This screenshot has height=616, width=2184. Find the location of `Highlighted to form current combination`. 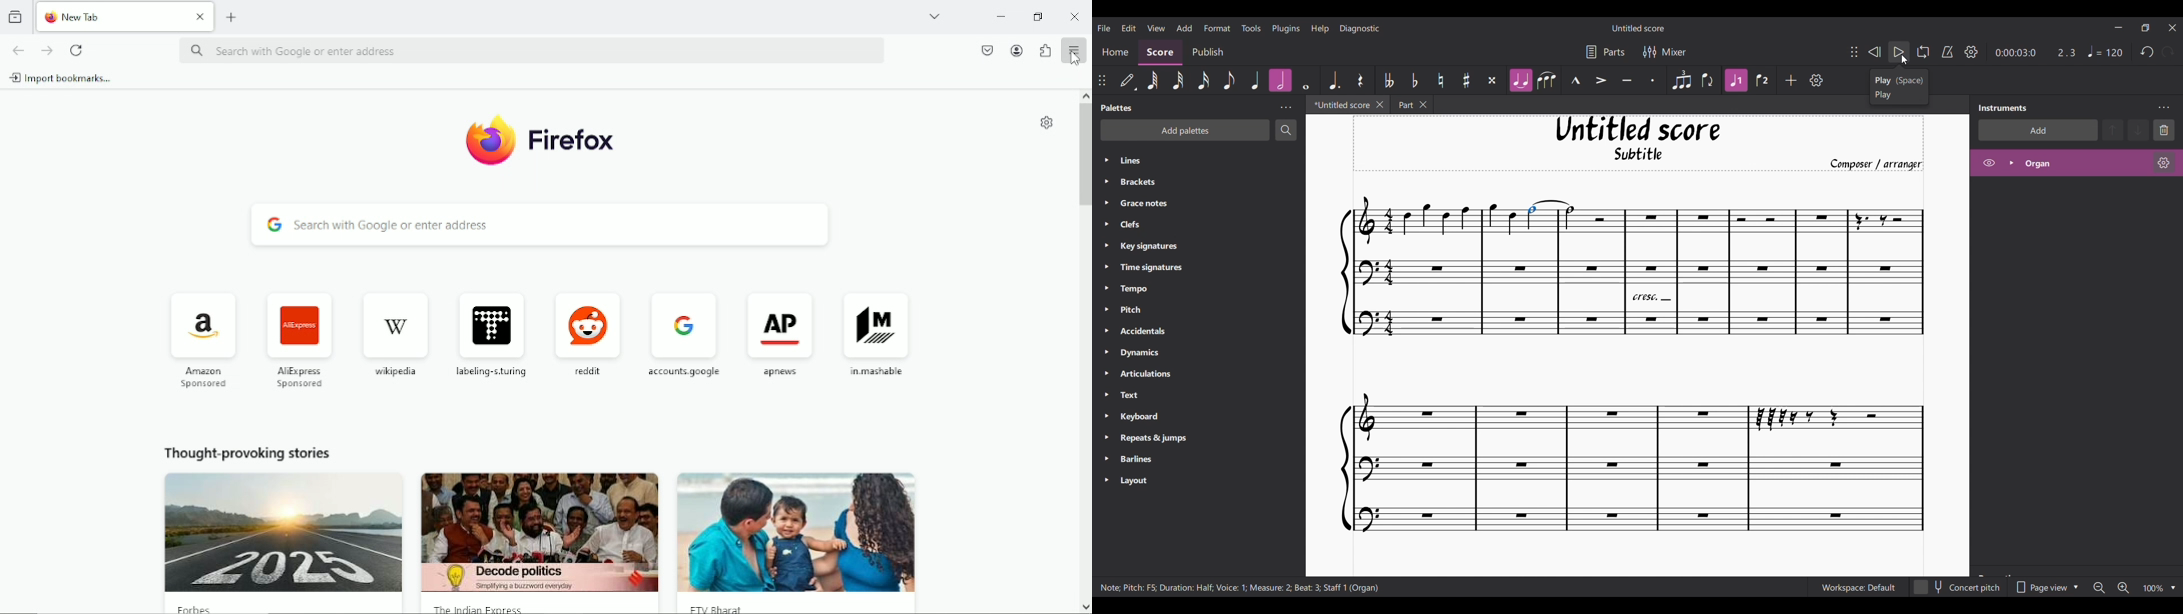

Highlighted to form current combination is located at coordinates (1280, 80).